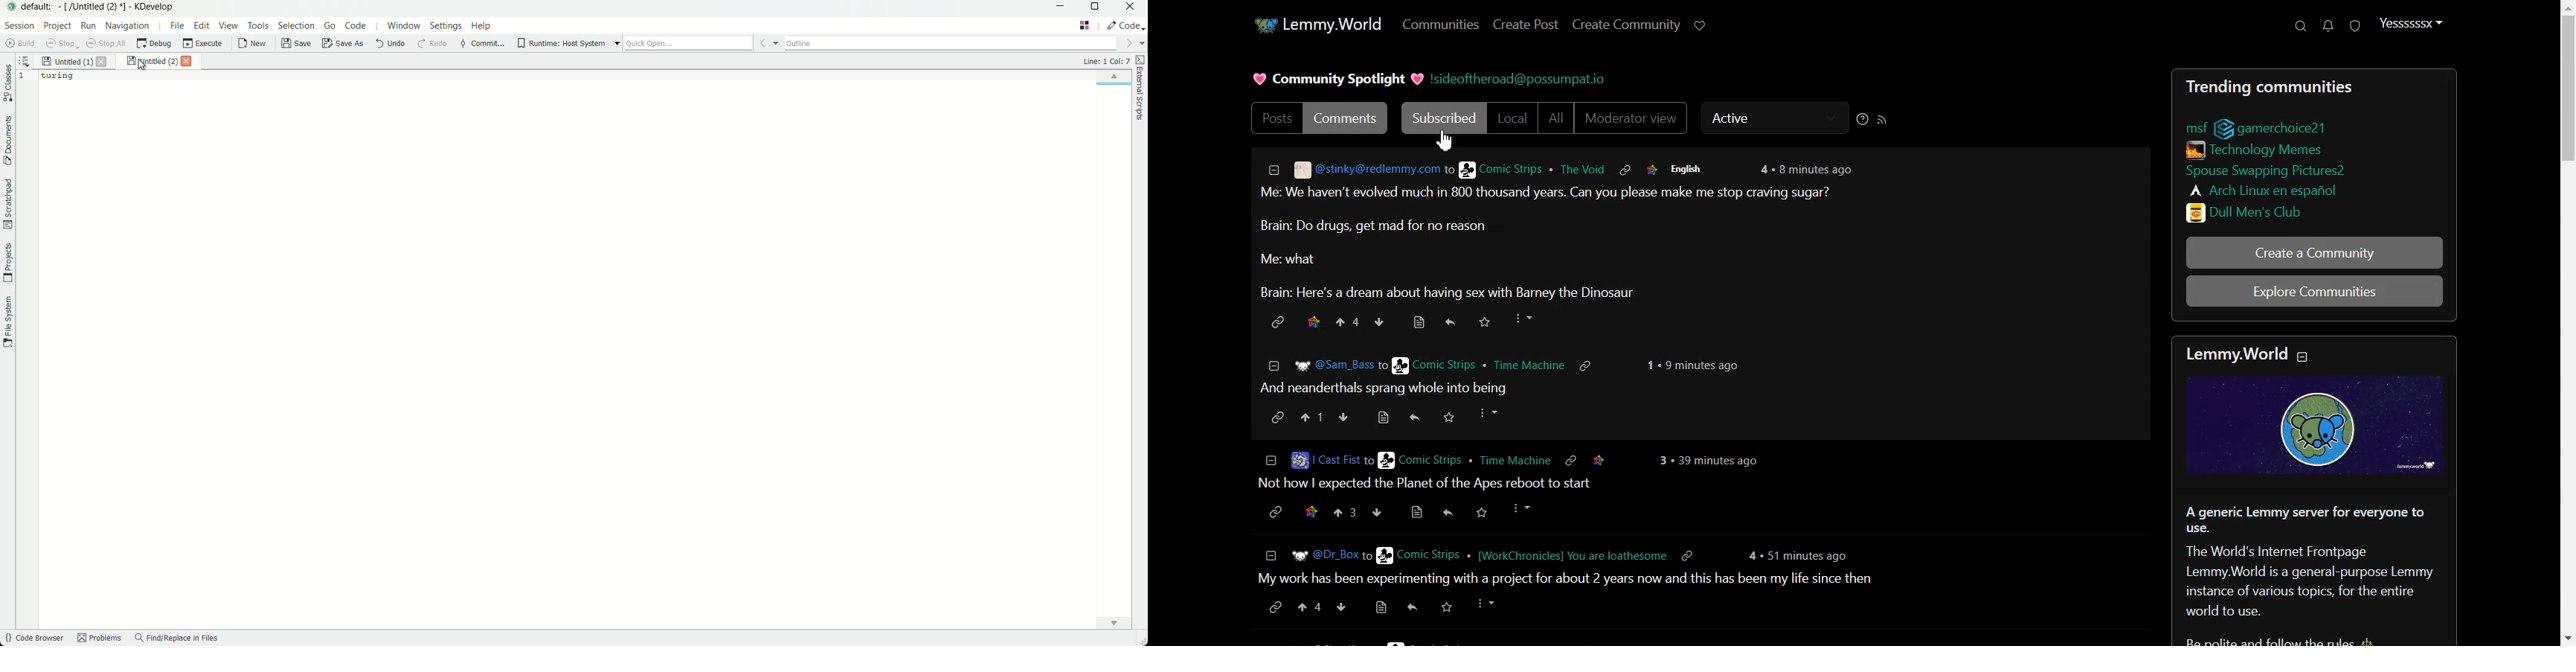 This screenshot has height=672, width=2576. Describe the element at coordinates (1814, 168) in the screenshot. I see `time` at that location.